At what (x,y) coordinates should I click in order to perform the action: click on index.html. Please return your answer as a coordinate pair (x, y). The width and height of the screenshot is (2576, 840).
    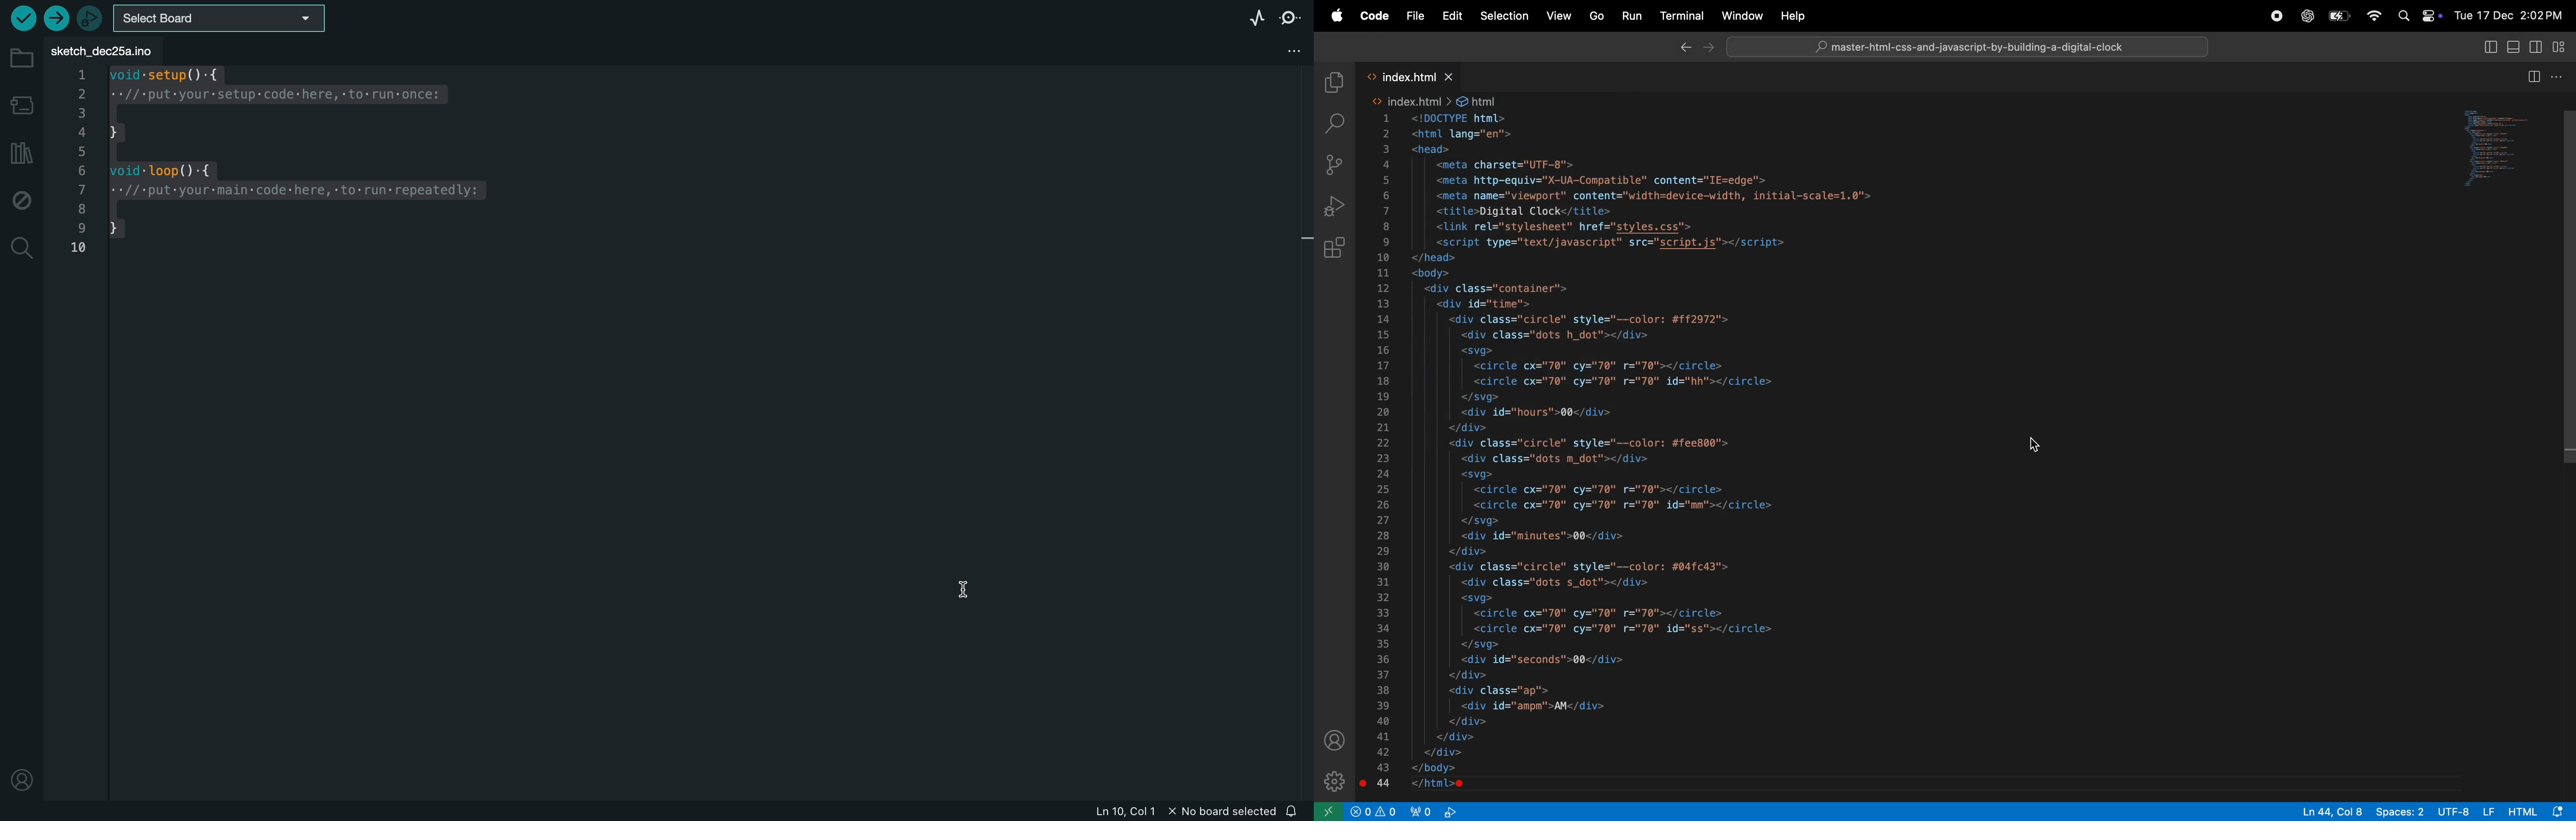
    Looking at the image, I should click on (1402, 76).